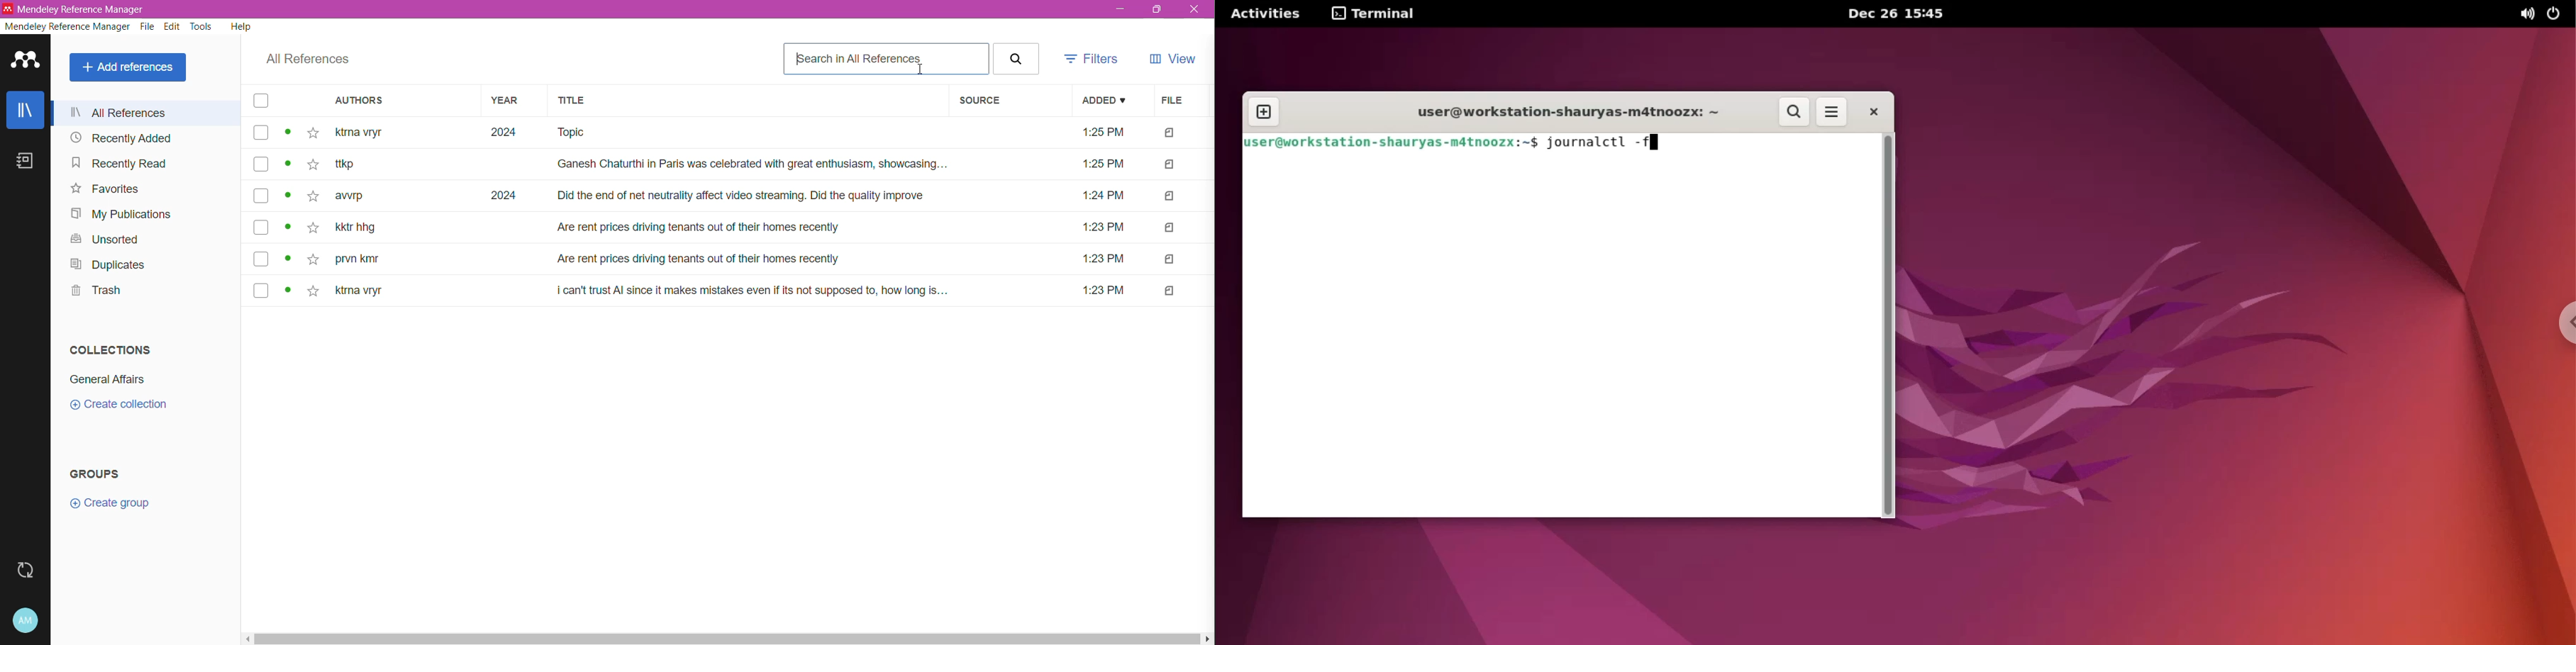 The width and height of the screenshot is (2576, 672). What do you see at coordinates (316, 291) in the screenshot?
I see `click here to add to favourites` at bounding box center [316, 291].